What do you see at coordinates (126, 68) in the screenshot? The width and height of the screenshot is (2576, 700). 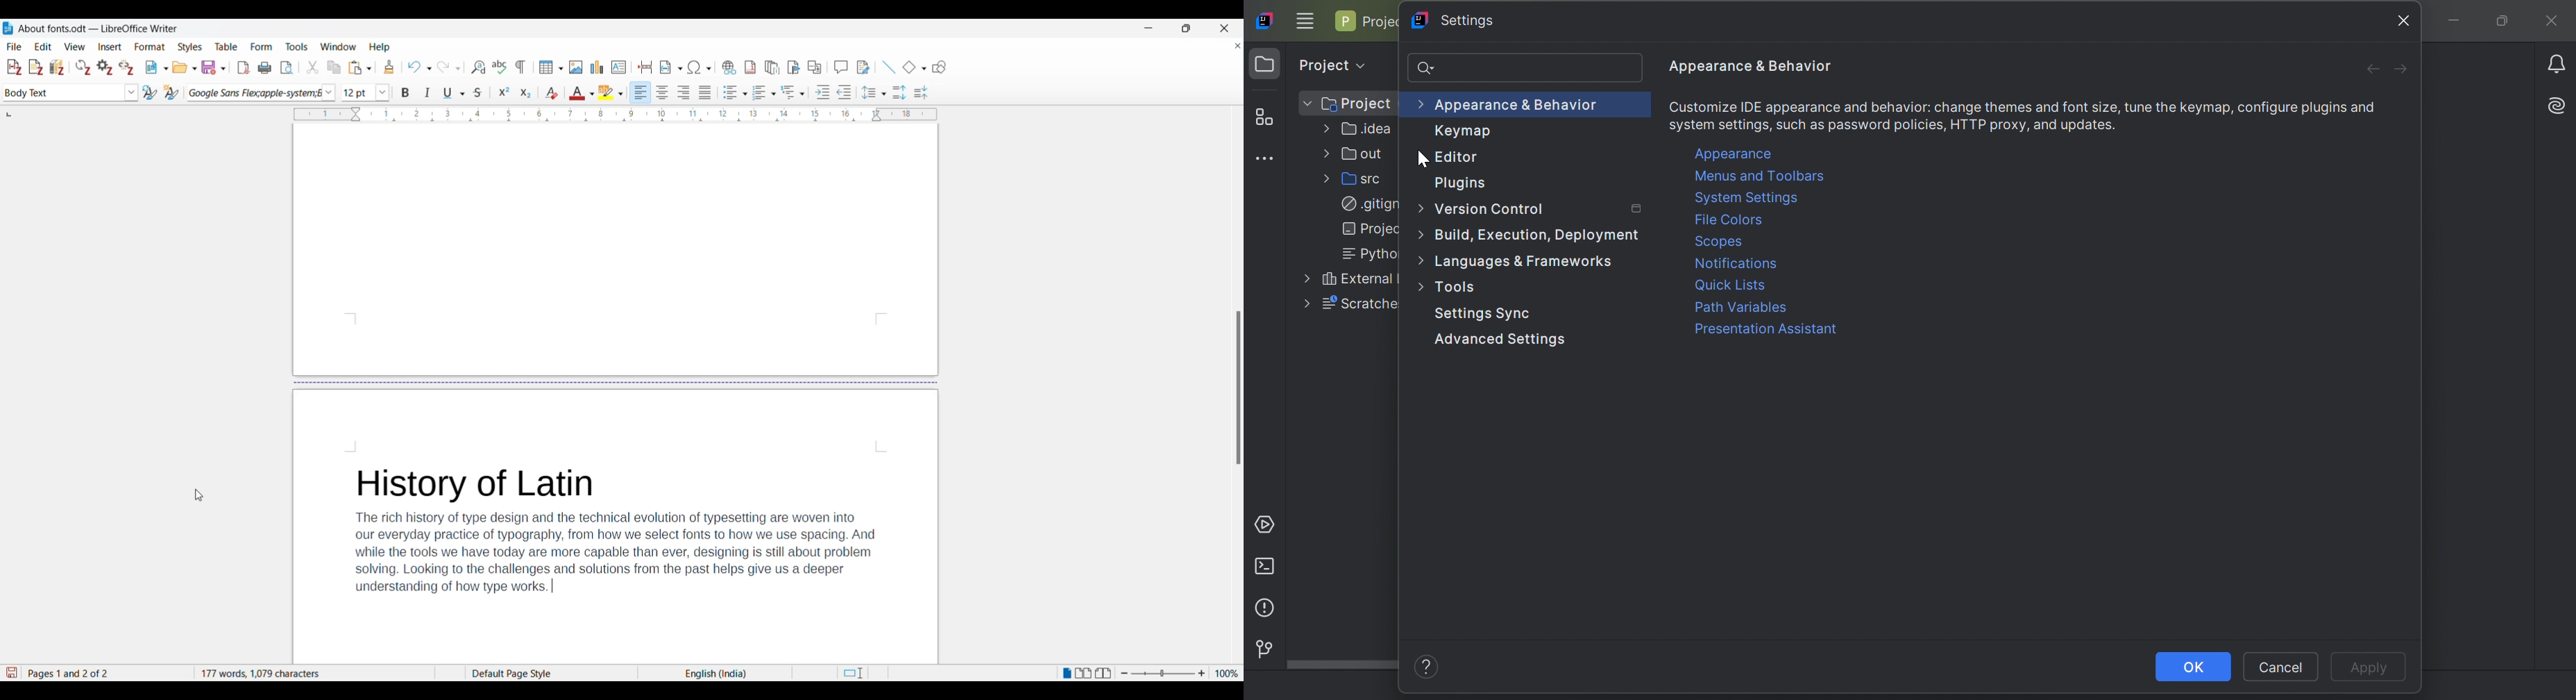 I see `Unlink citations` at bounding box center [126, 68].